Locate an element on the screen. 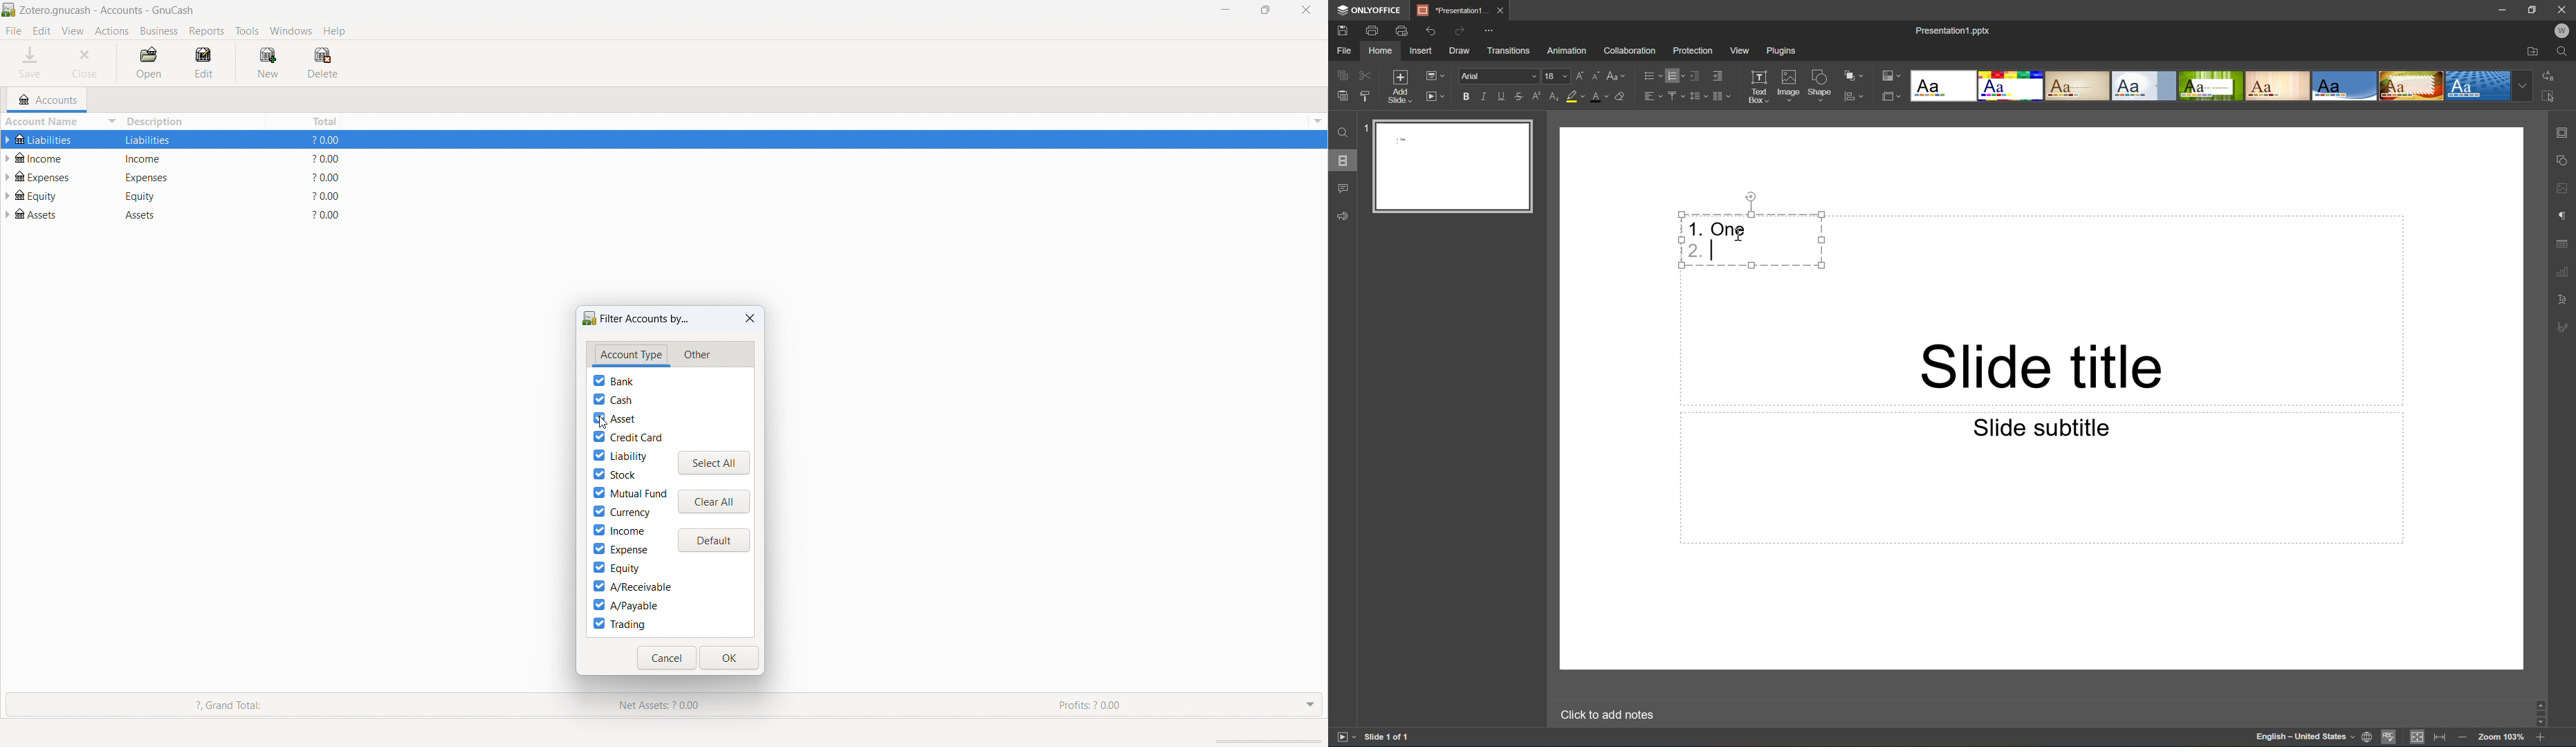 The width and height of the screenshot is (2576, 756). default is located at coordinates (713, 541).